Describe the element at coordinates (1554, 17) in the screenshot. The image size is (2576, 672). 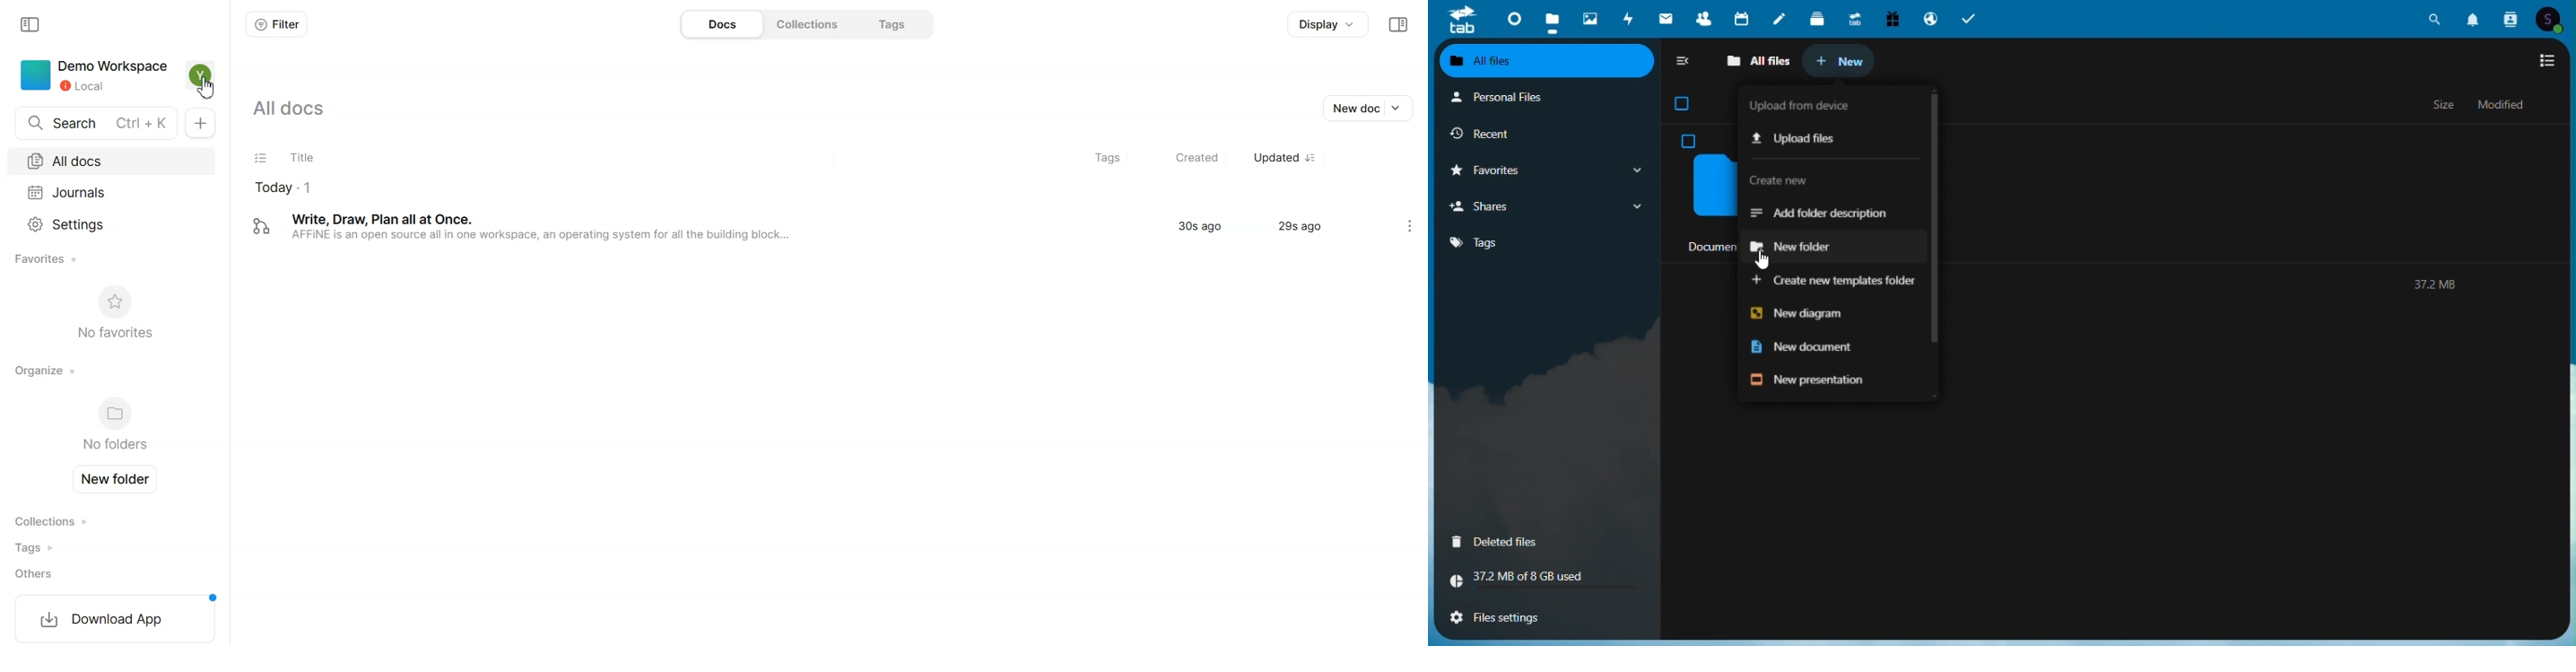
I see `Files` at that location.